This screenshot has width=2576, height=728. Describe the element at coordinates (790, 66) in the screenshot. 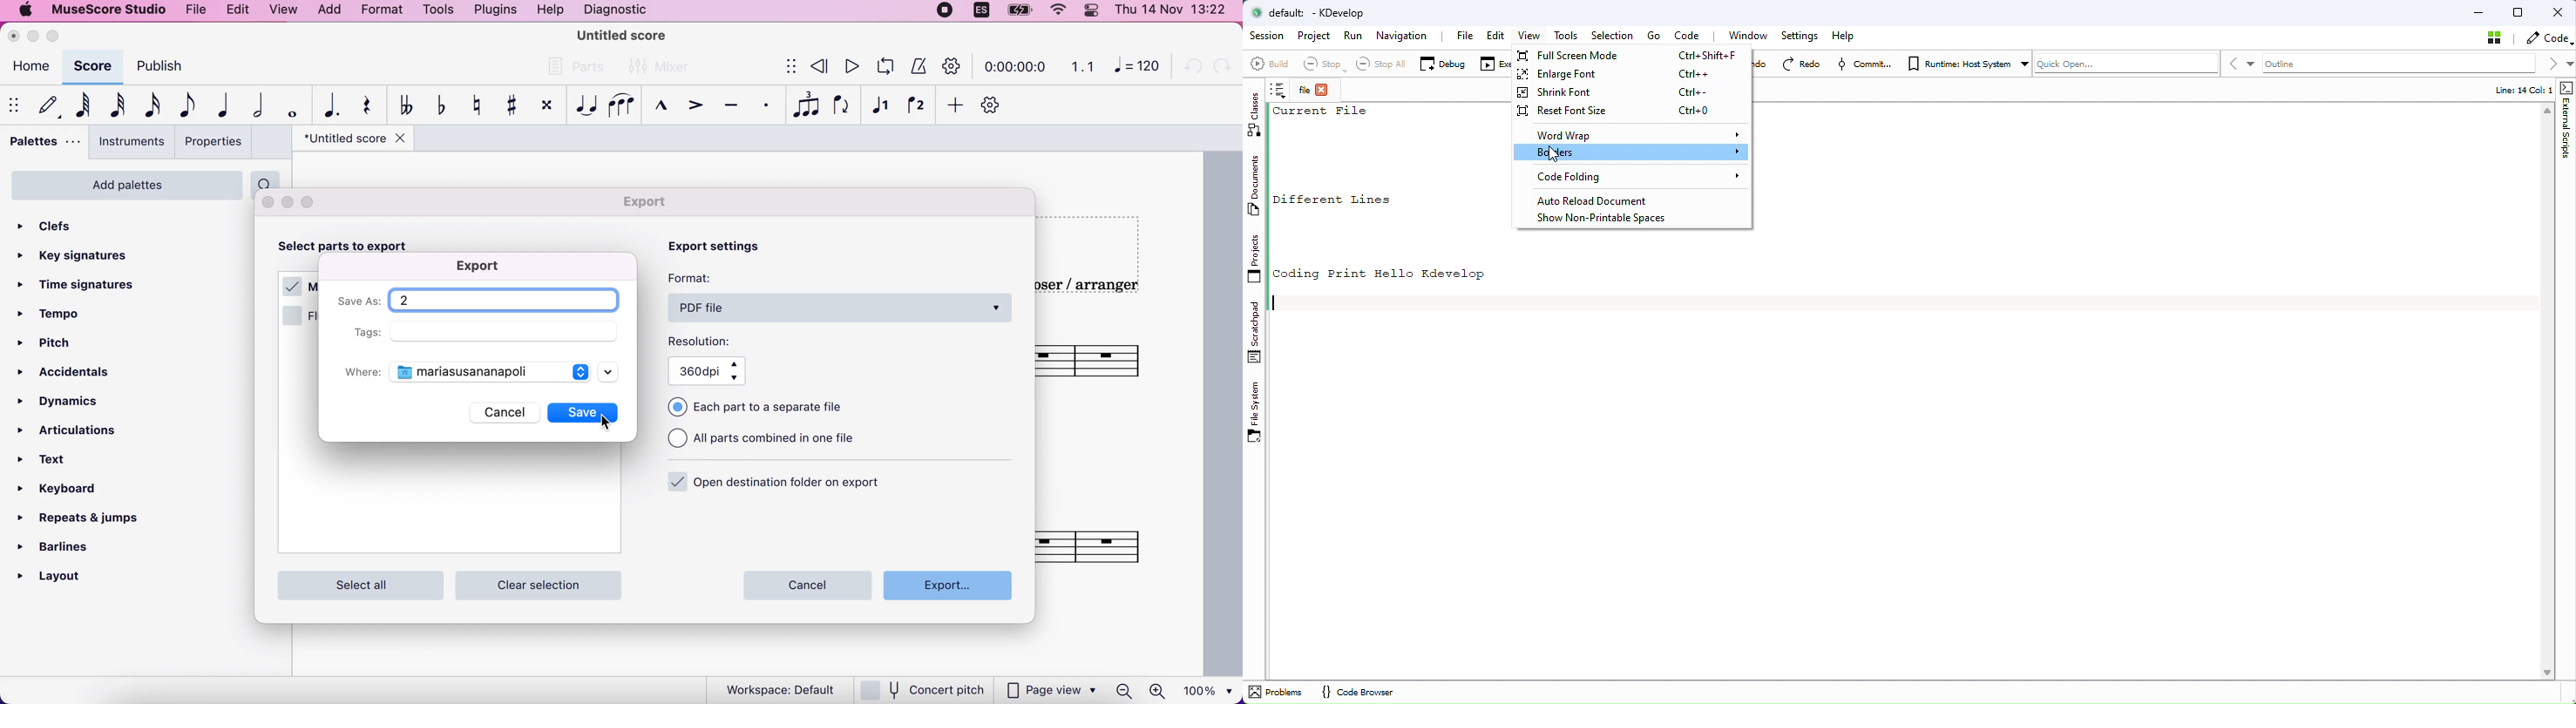

I see `show/hide` at that location.